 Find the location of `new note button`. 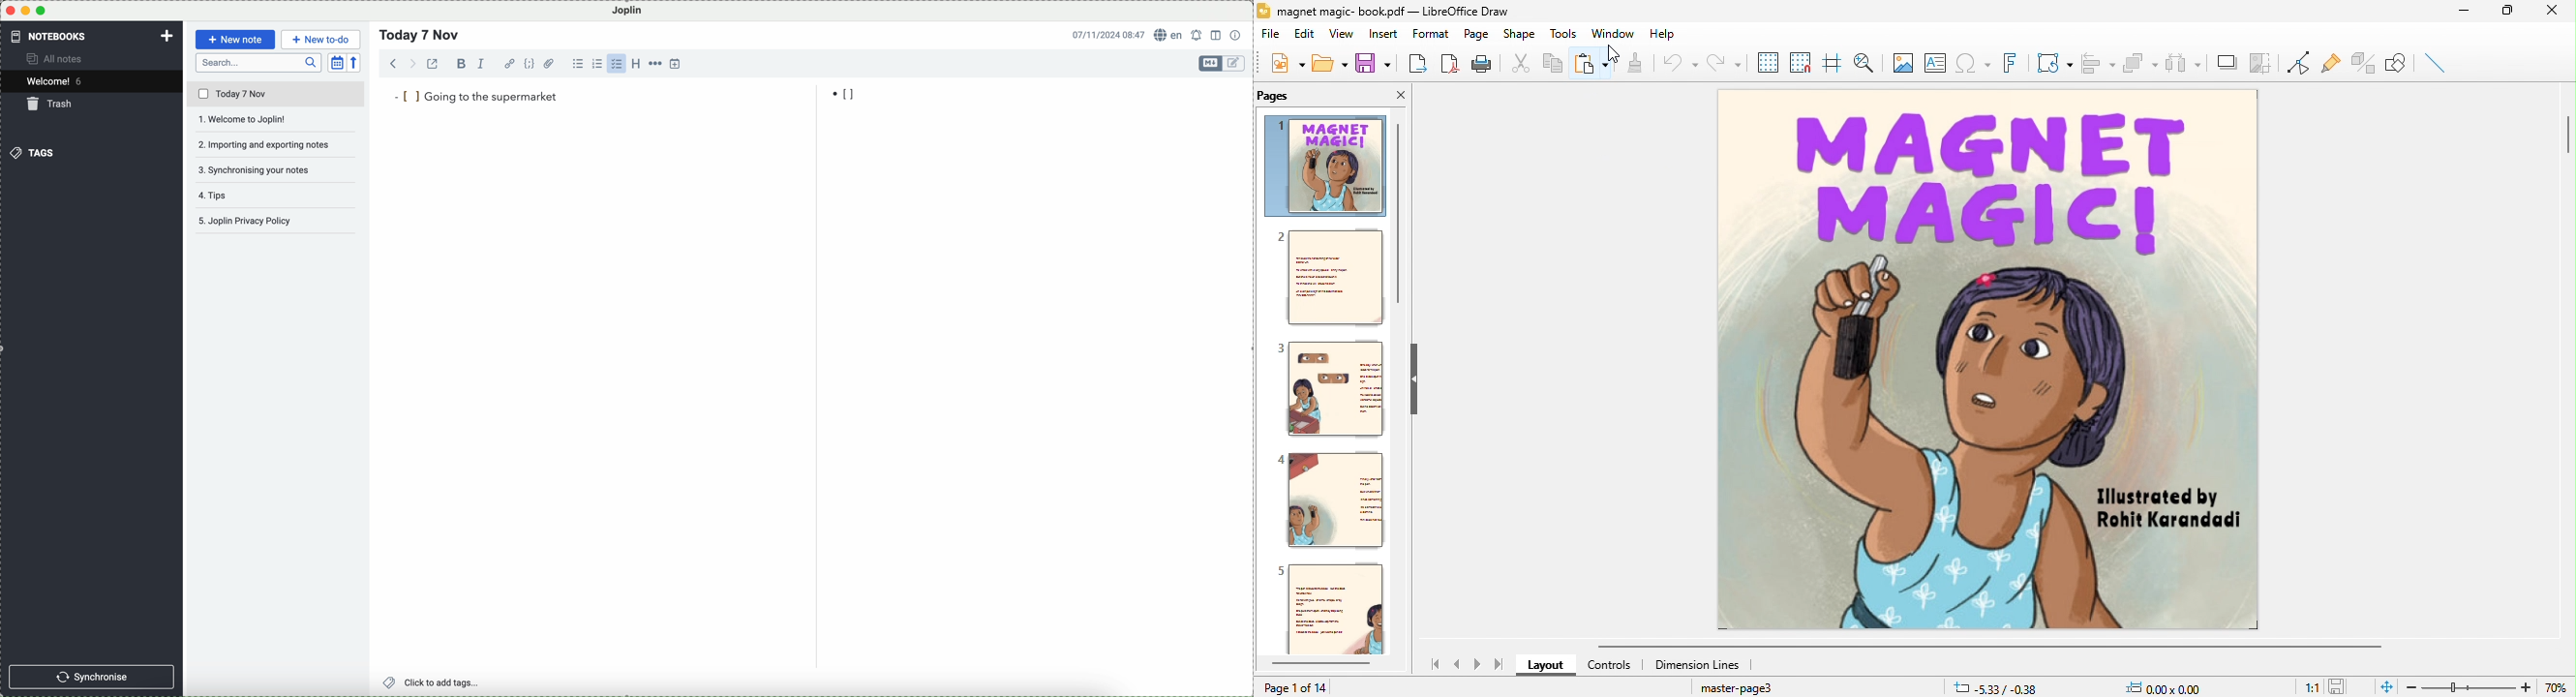

new note button is located at coordinates (236, 40).